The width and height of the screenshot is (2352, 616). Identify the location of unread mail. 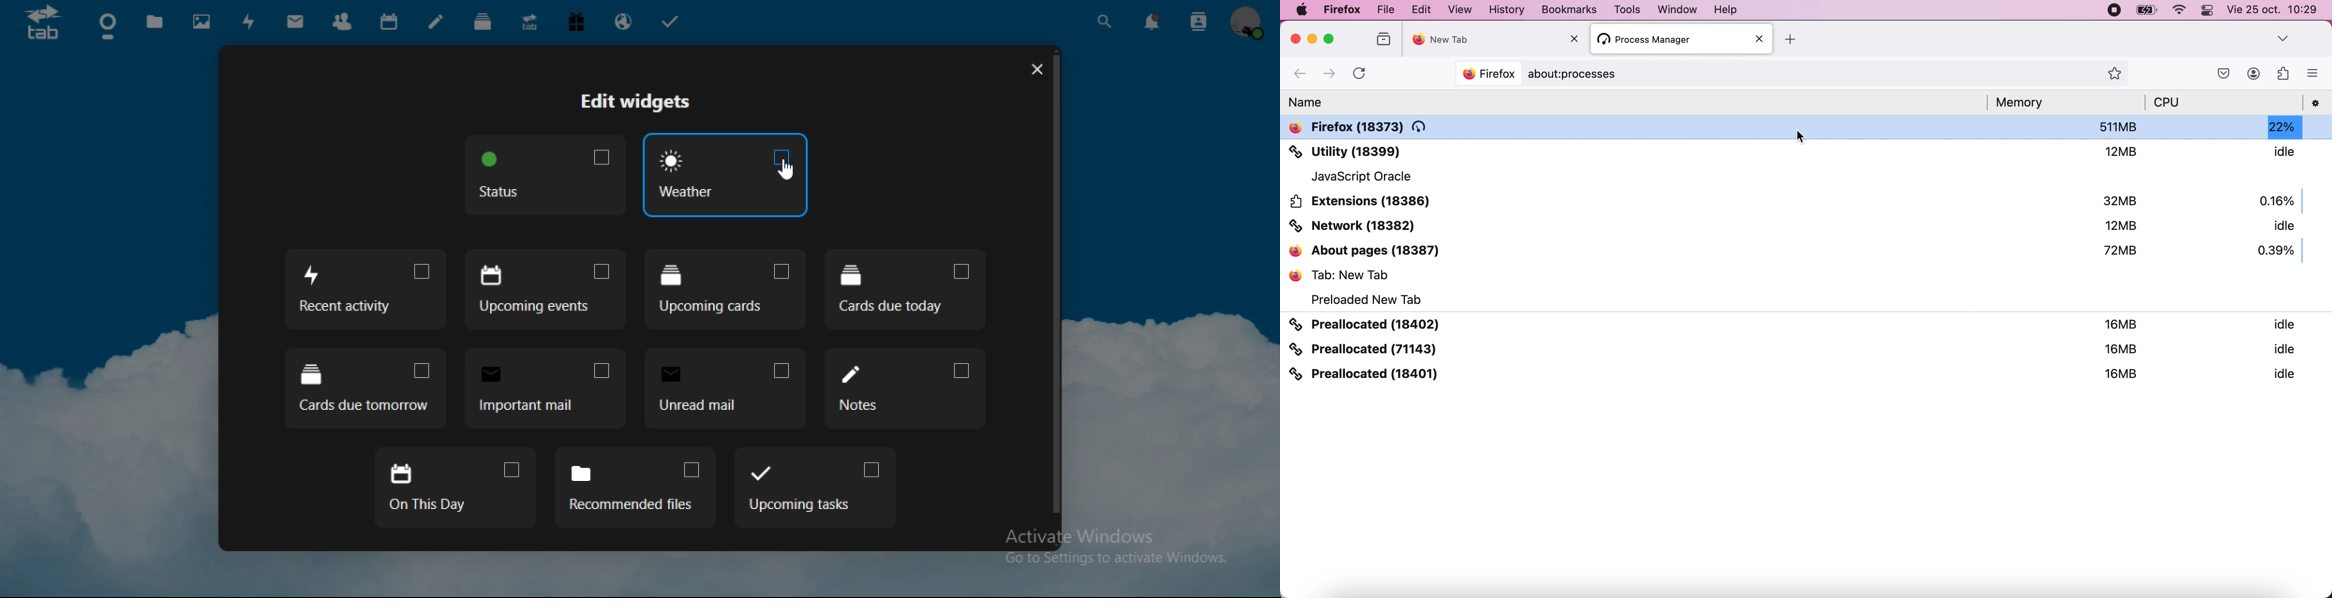
(727, 391).